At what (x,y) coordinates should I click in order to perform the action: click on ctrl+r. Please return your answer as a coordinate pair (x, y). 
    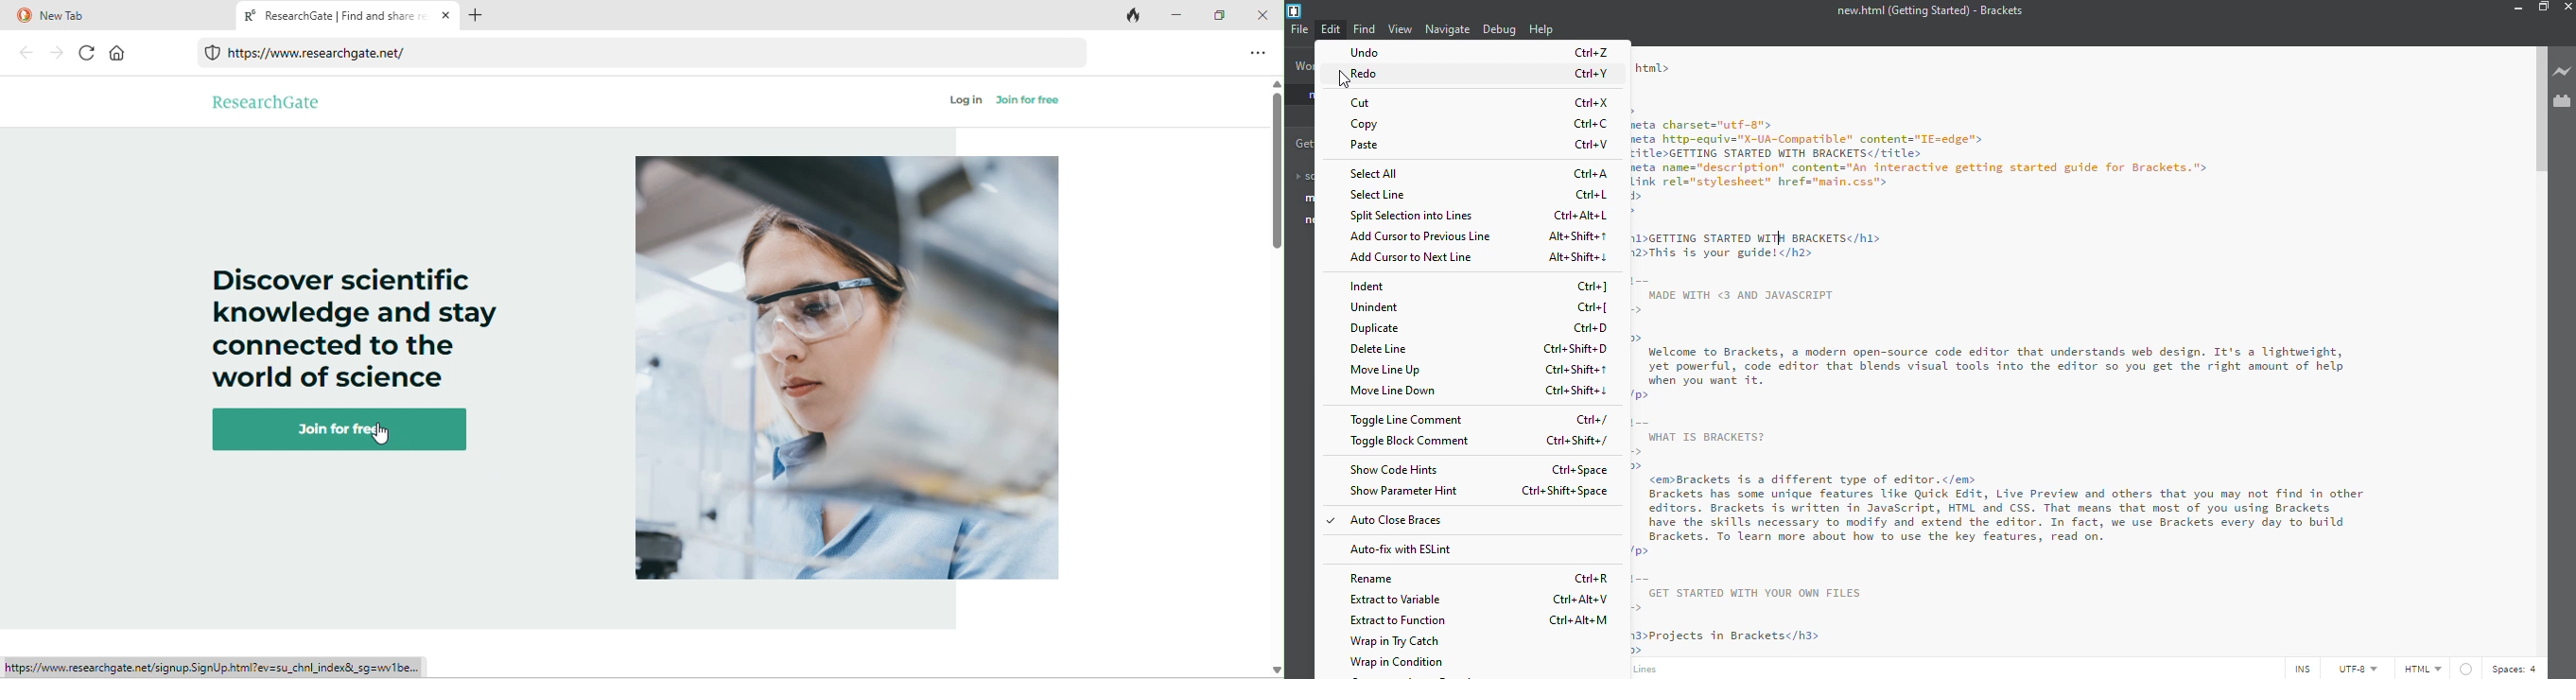
    Looking at the image, I should click on (1592, 579).